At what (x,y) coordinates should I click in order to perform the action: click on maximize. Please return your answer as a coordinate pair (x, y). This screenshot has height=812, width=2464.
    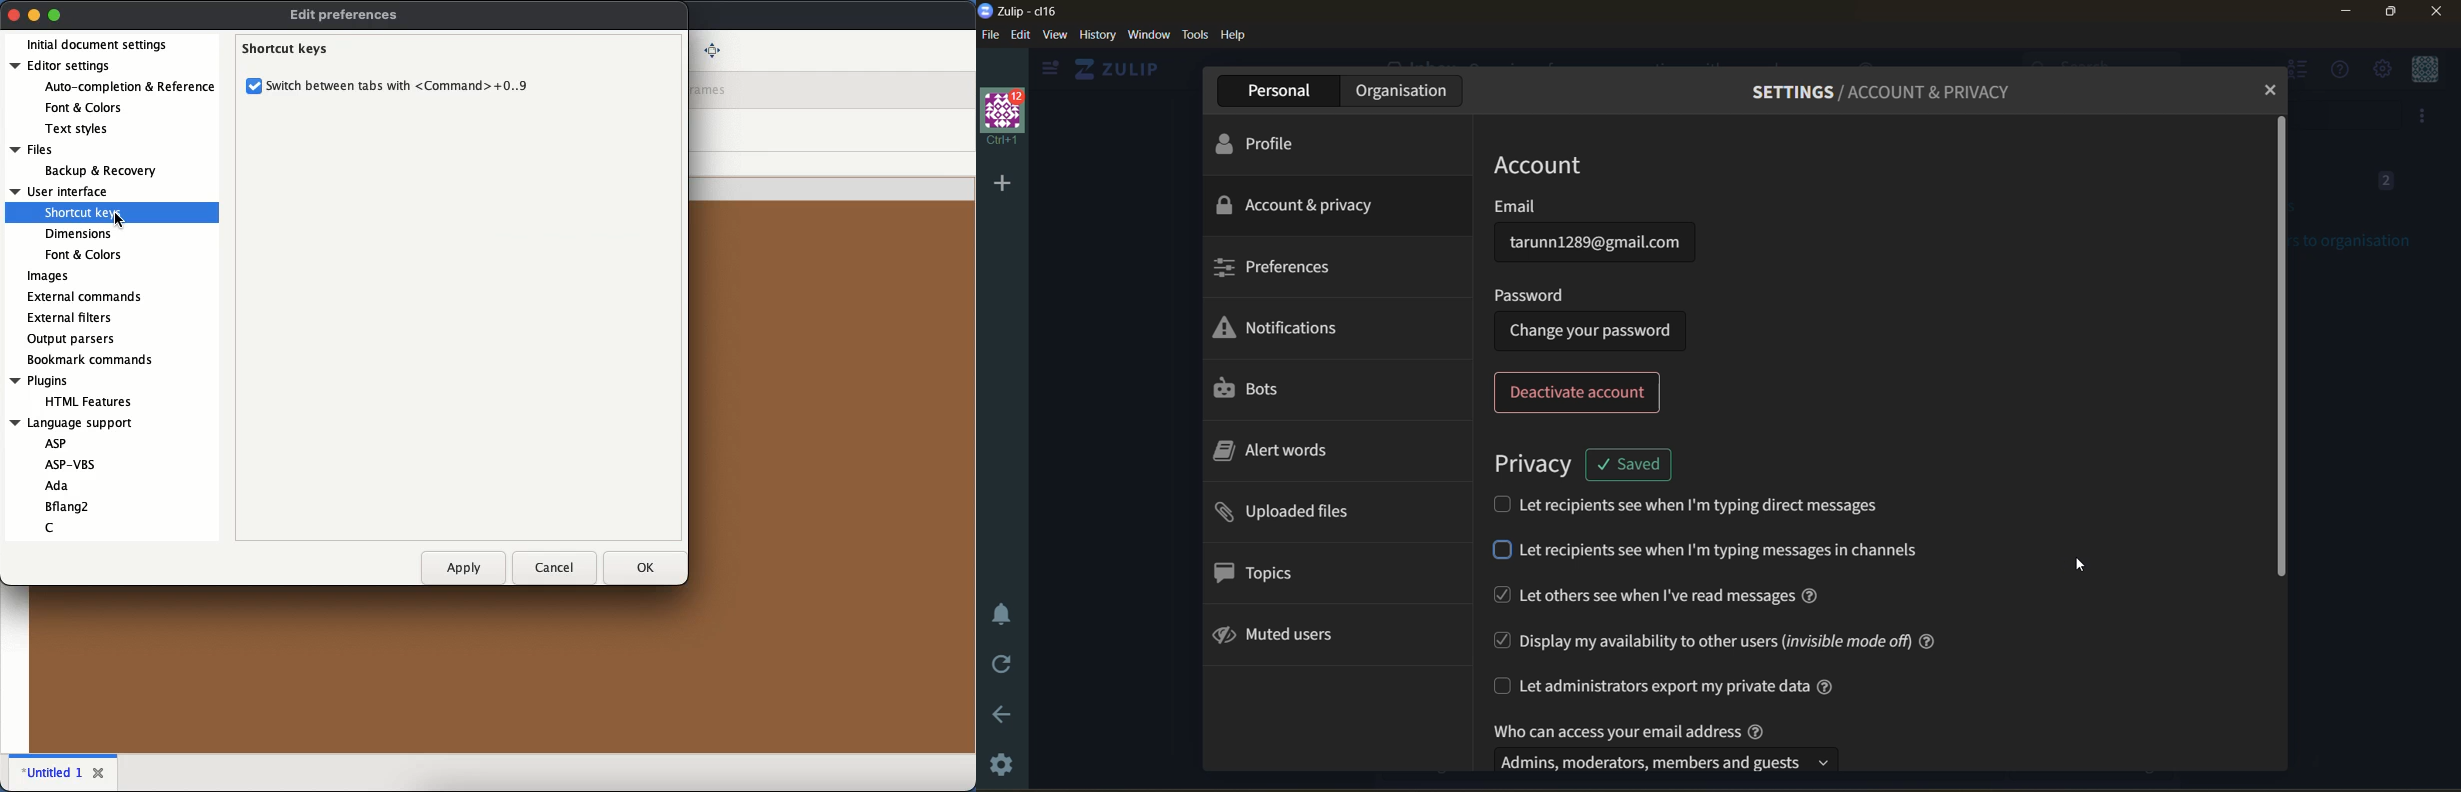
    Looking at the image, I should click on (55, 16).